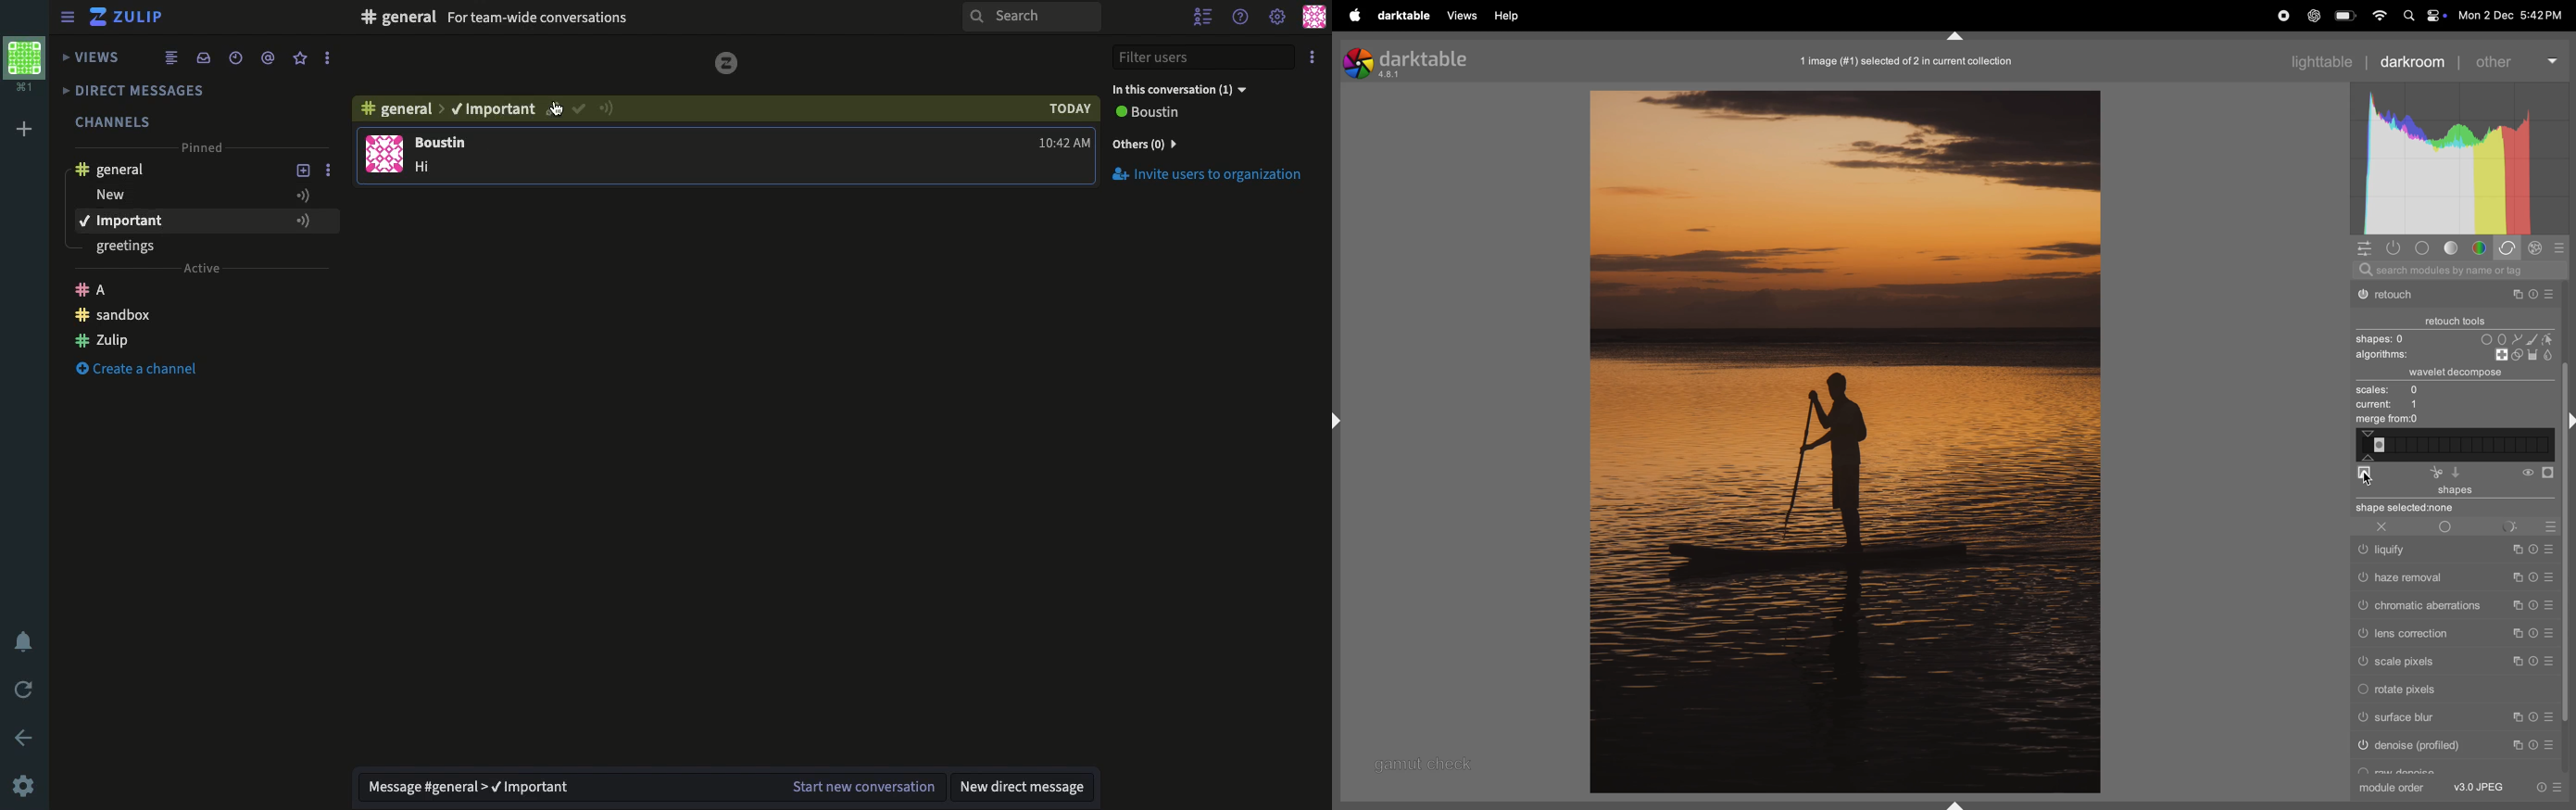  I want to click on Channel, so click(400, 112).